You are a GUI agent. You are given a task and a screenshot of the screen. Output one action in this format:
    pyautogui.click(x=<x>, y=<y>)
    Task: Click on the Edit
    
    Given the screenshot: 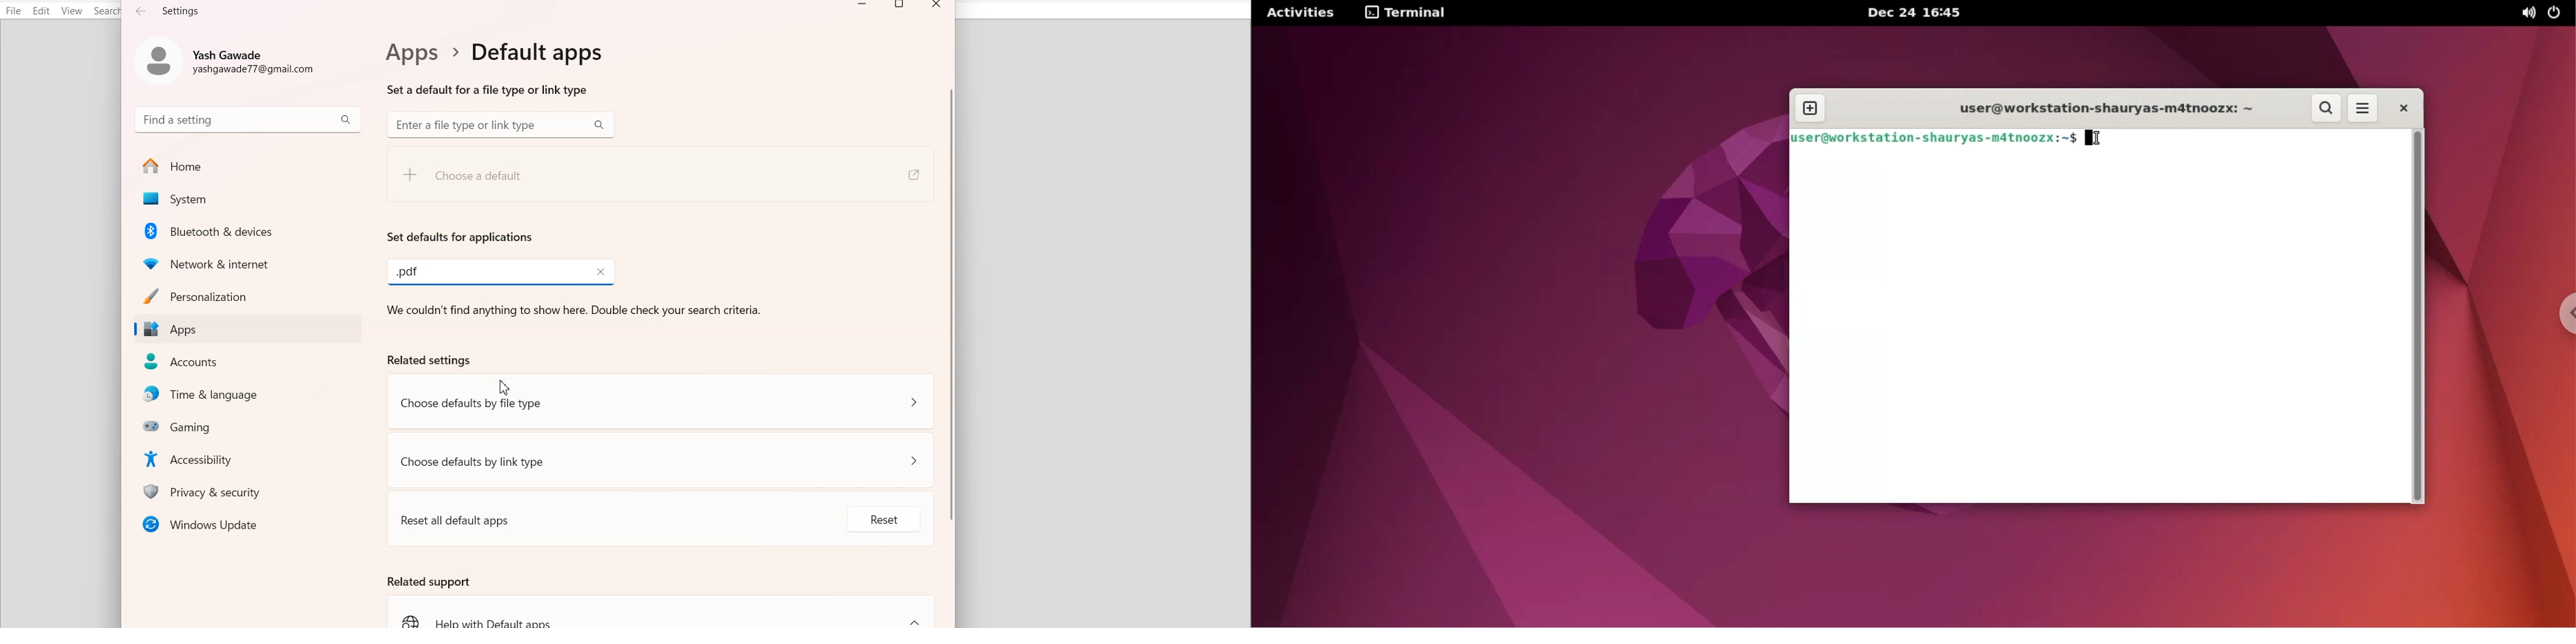 What is the action you would take?
    pyautogui.click(x=42, y=10)
    